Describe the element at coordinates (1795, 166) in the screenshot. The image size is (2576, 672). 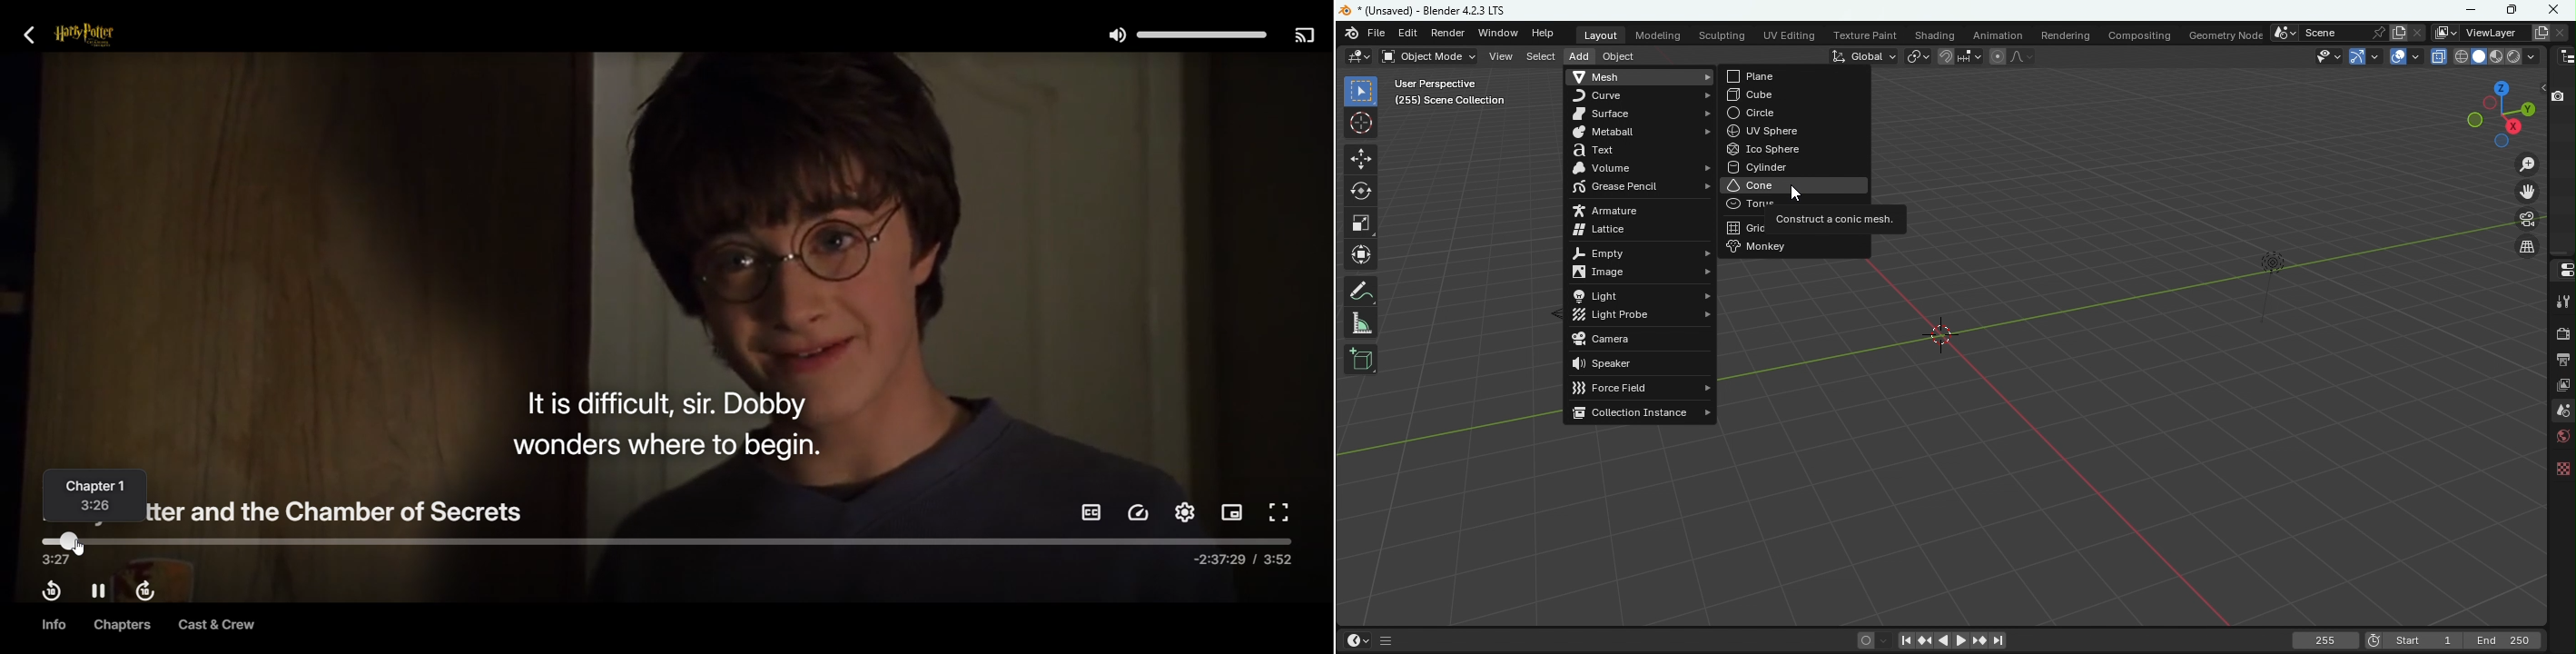
I see `Cylinder` at that location.